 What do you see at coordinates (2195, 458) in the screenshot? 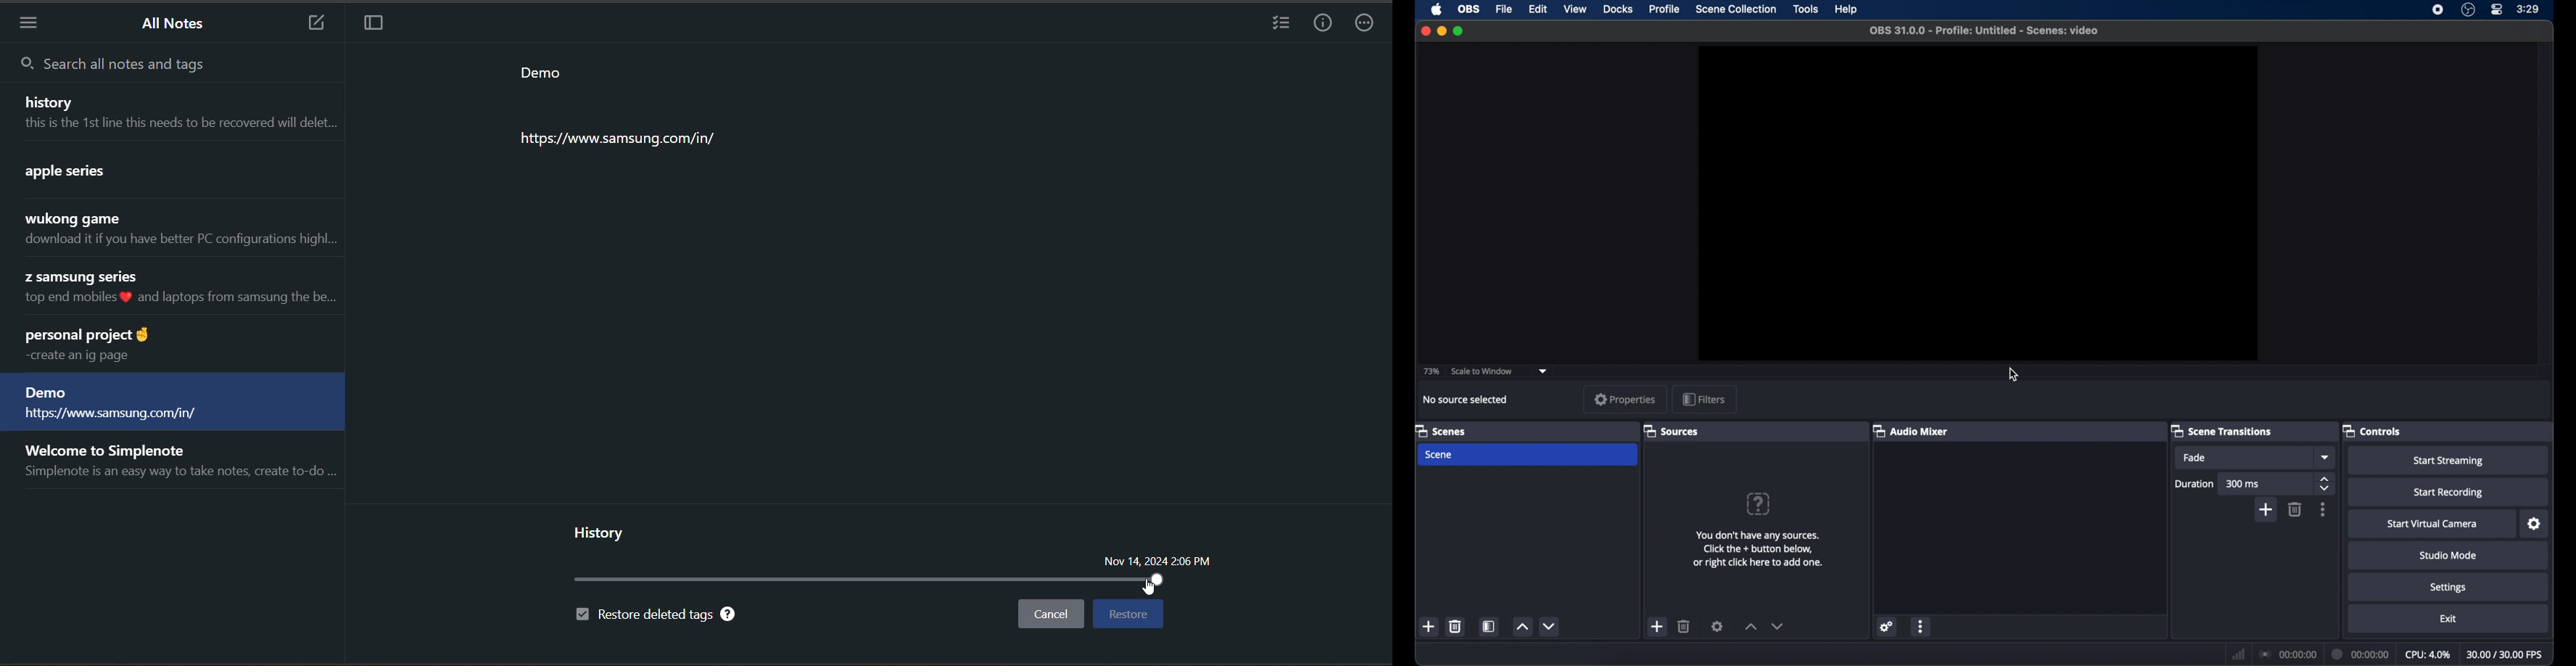
I see `fade` at bounding box center [2195, 458].